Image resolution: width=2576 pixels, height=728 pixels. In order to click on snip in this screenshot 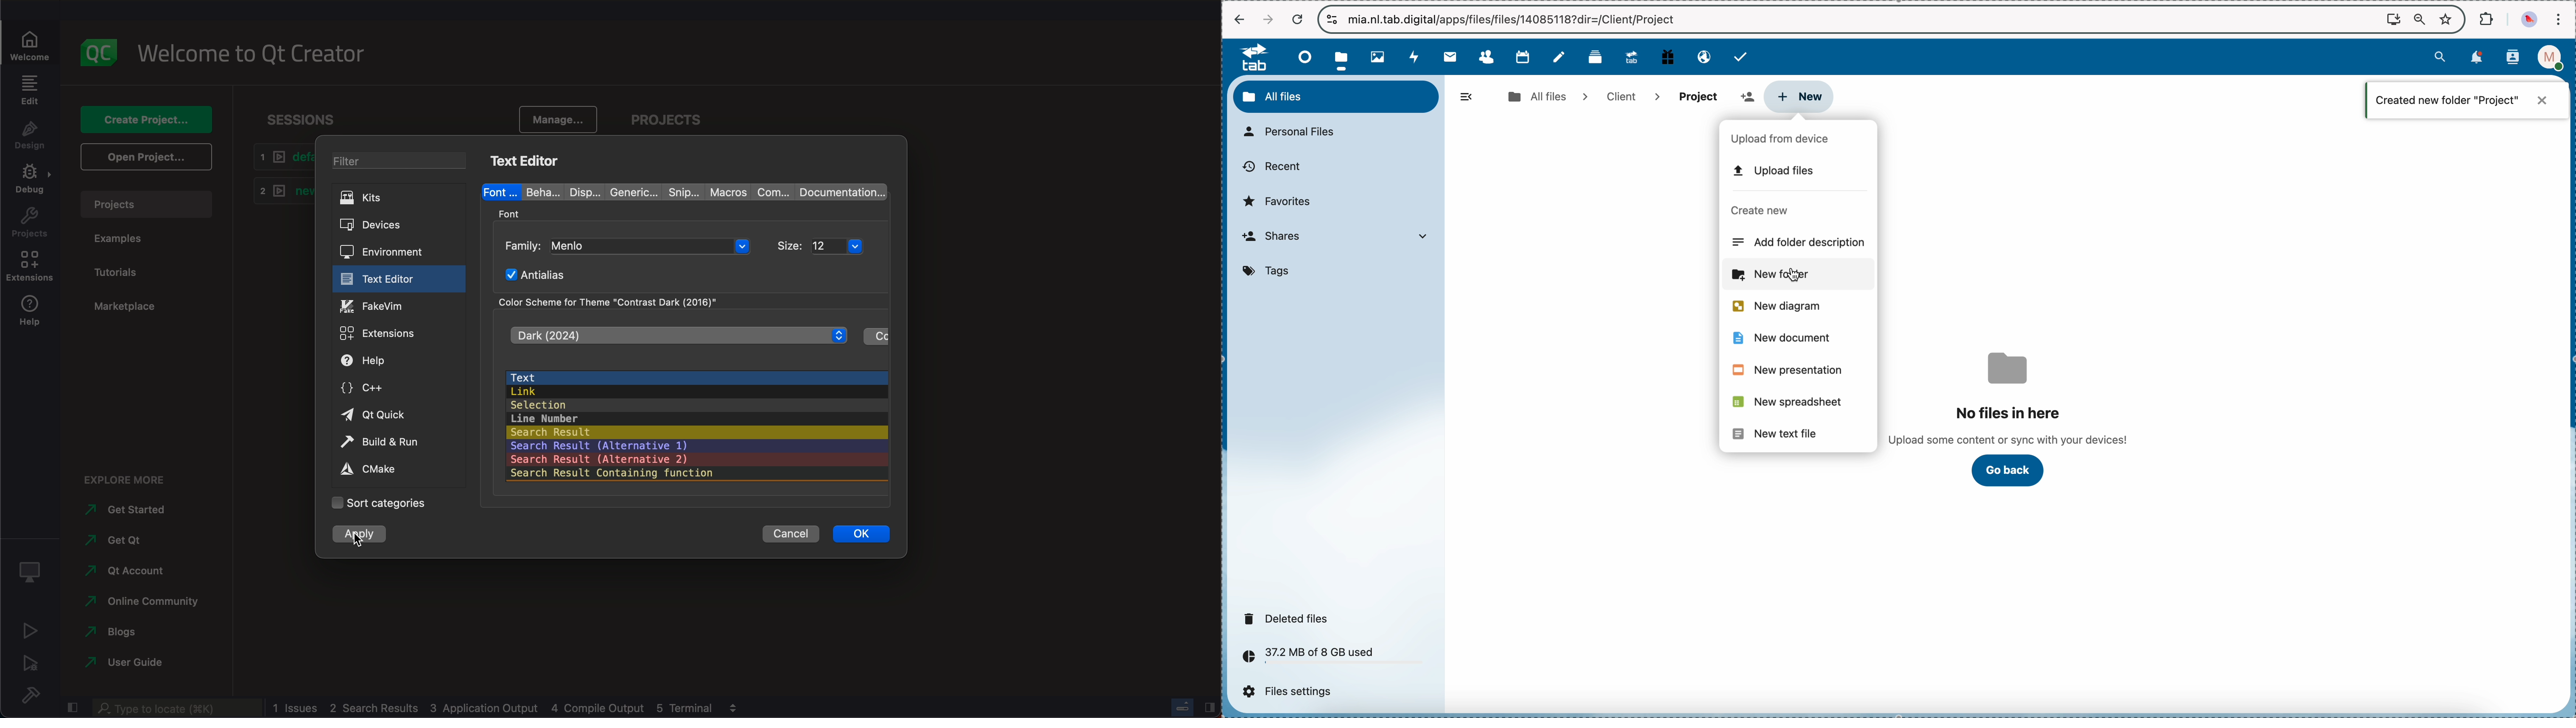, I will do `click(679, 192)`.